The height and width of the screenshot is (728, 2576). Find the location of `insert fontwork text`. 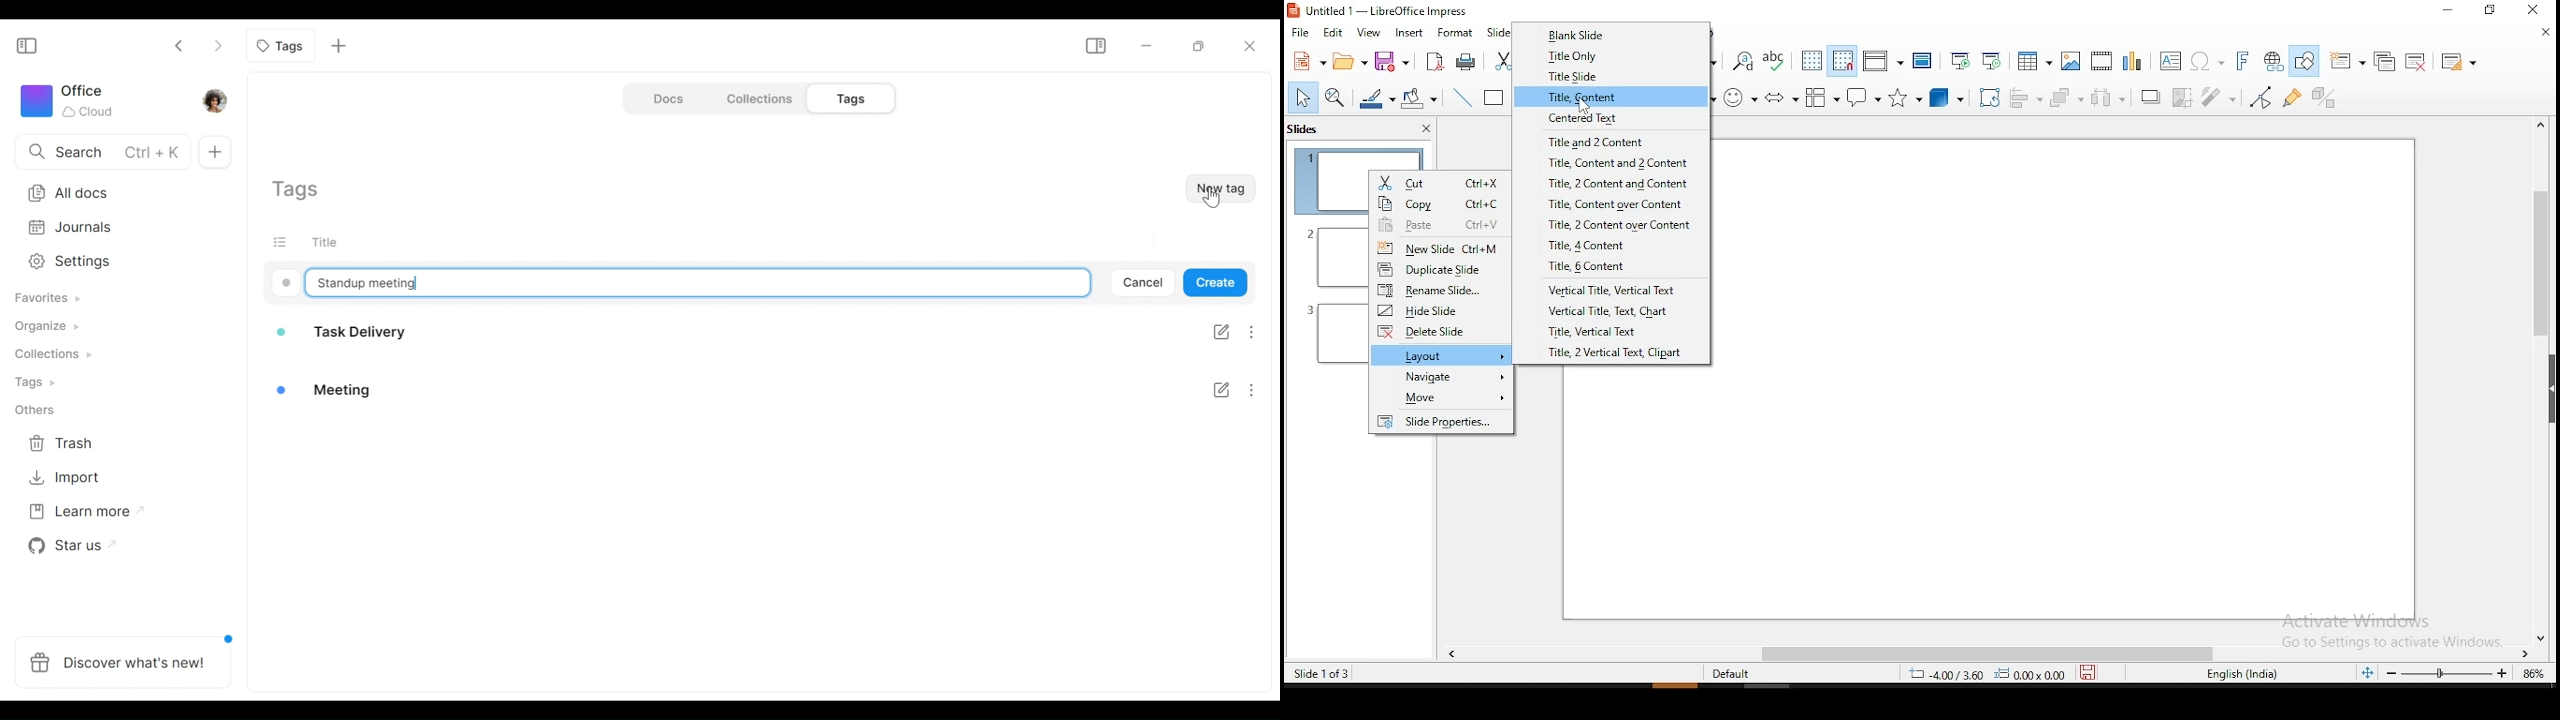

insert fontwork text is located at coordinates (2244, 61).